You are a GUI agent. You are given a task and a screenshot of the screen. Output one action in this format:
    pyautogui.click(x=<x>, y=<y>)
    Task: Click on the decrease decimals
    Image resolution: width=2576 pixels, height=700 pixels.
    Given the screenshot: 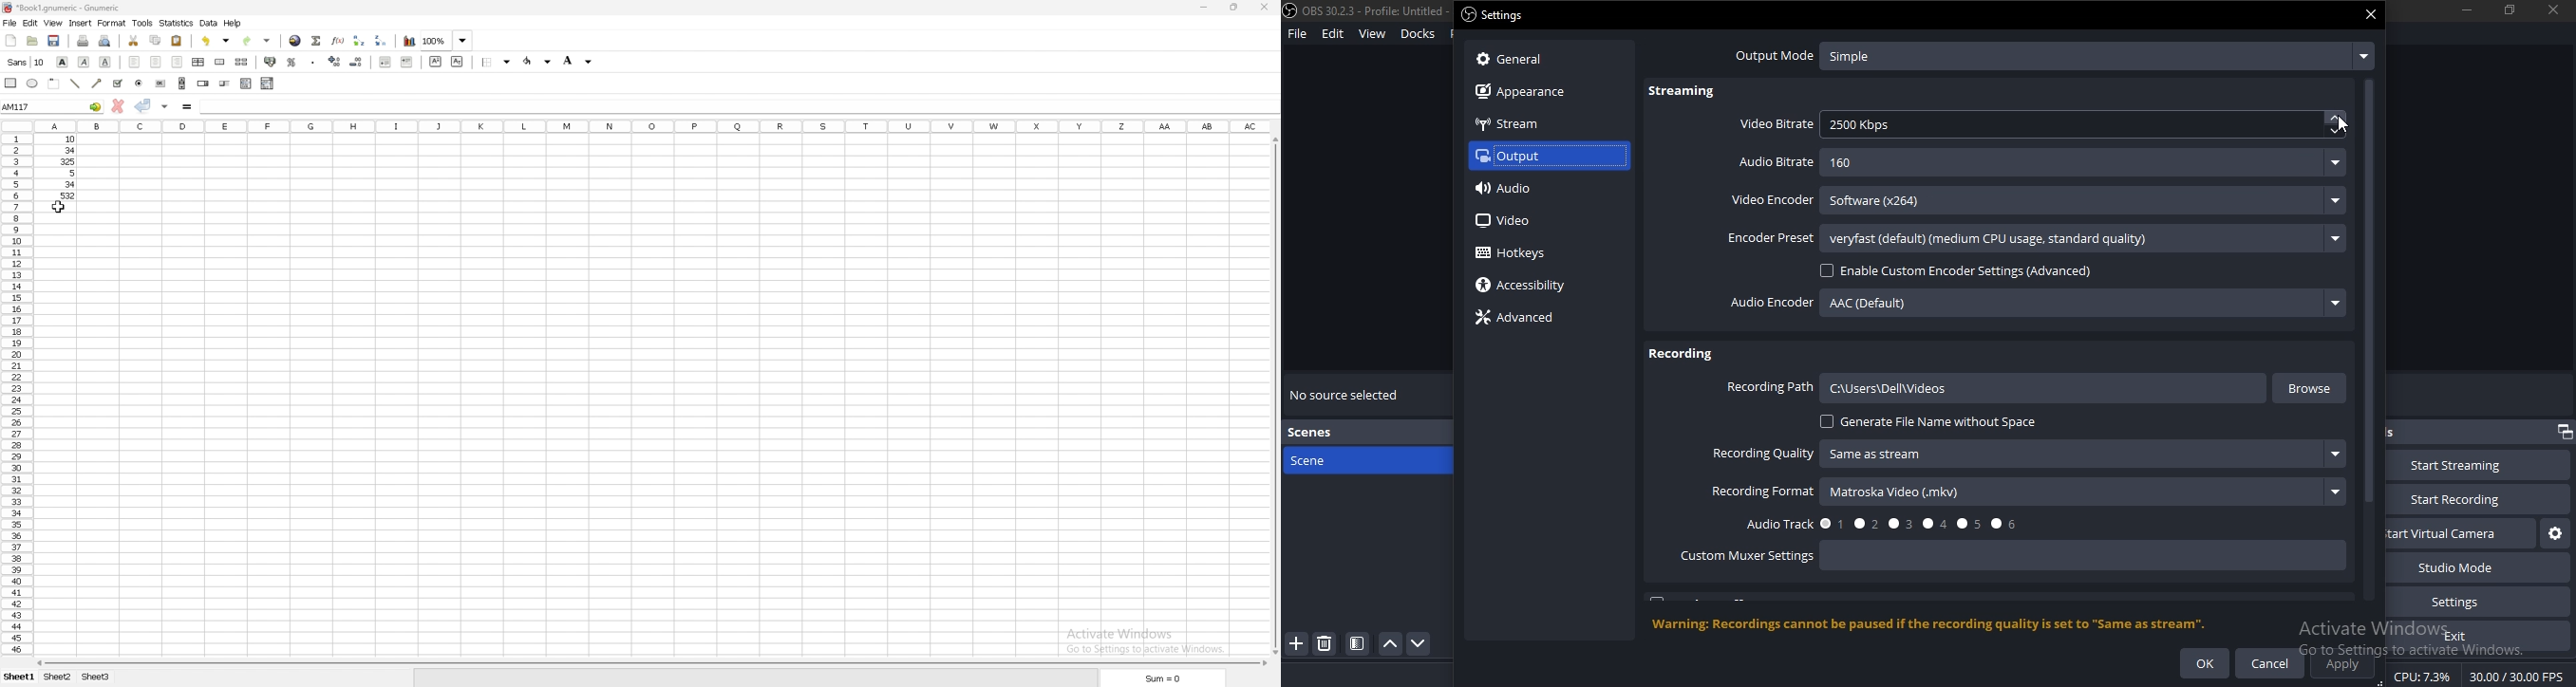 What is the action you would take?
    pyautogui.click(x=358, y=61)
    